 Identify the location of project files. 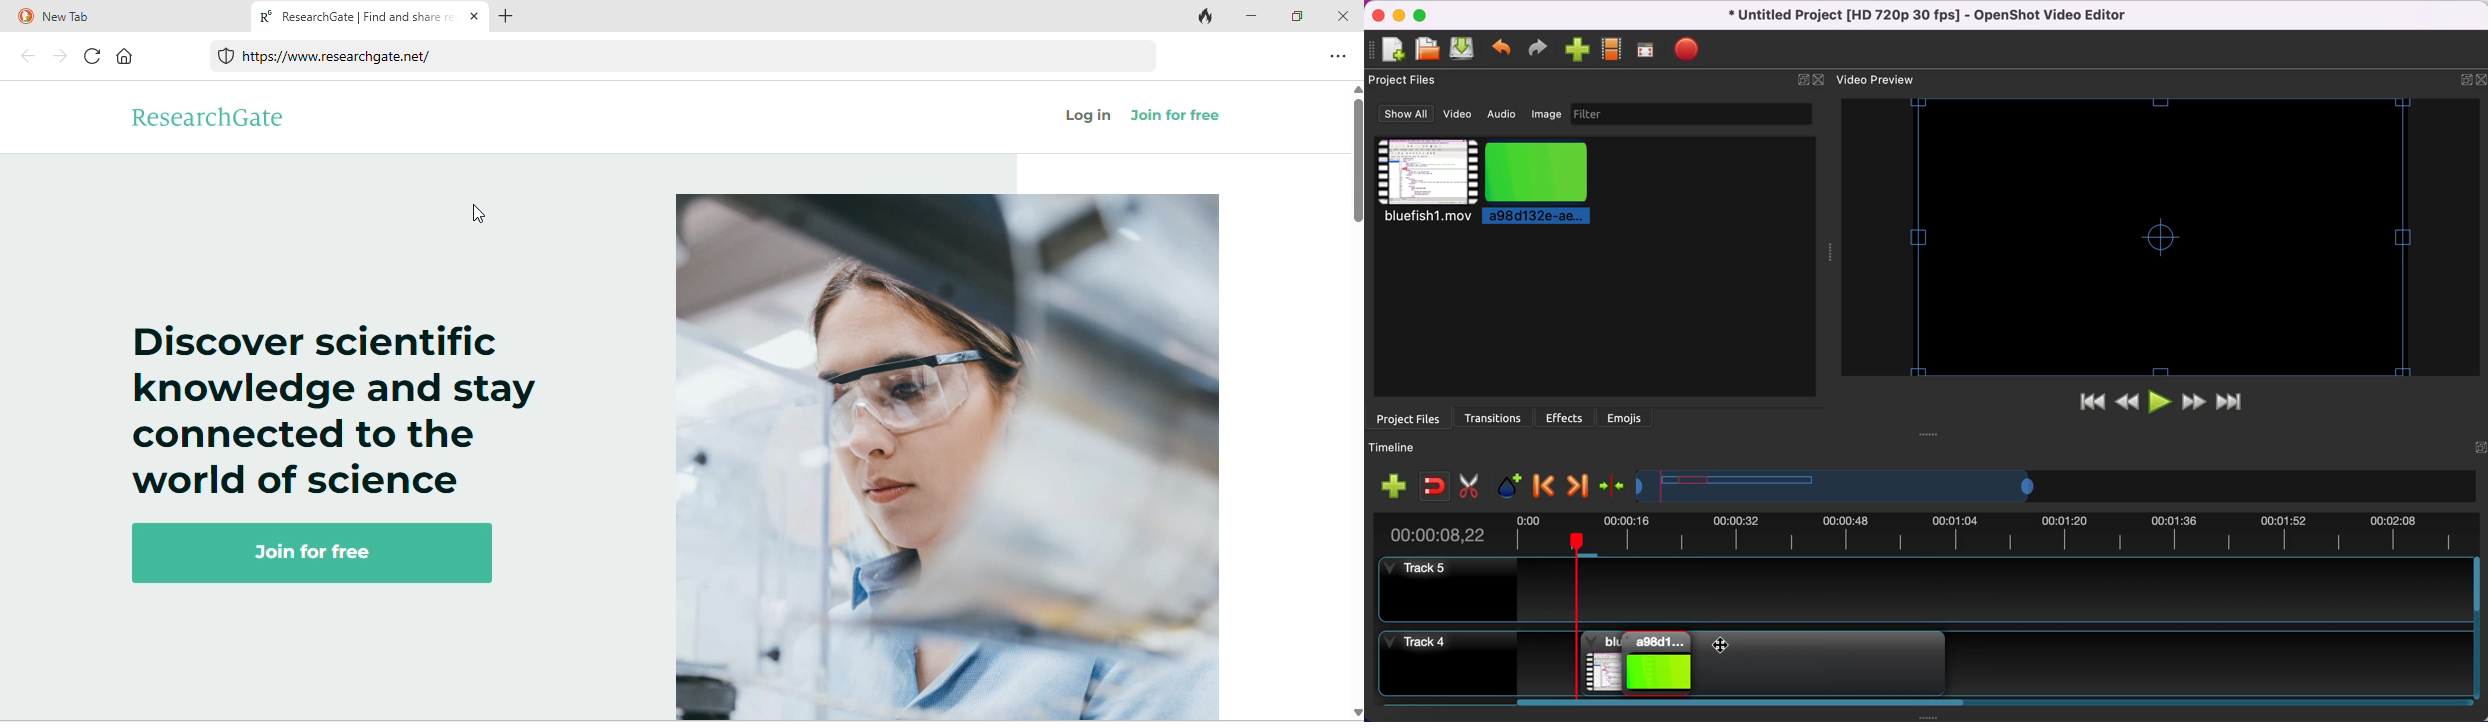
(1410, 82).